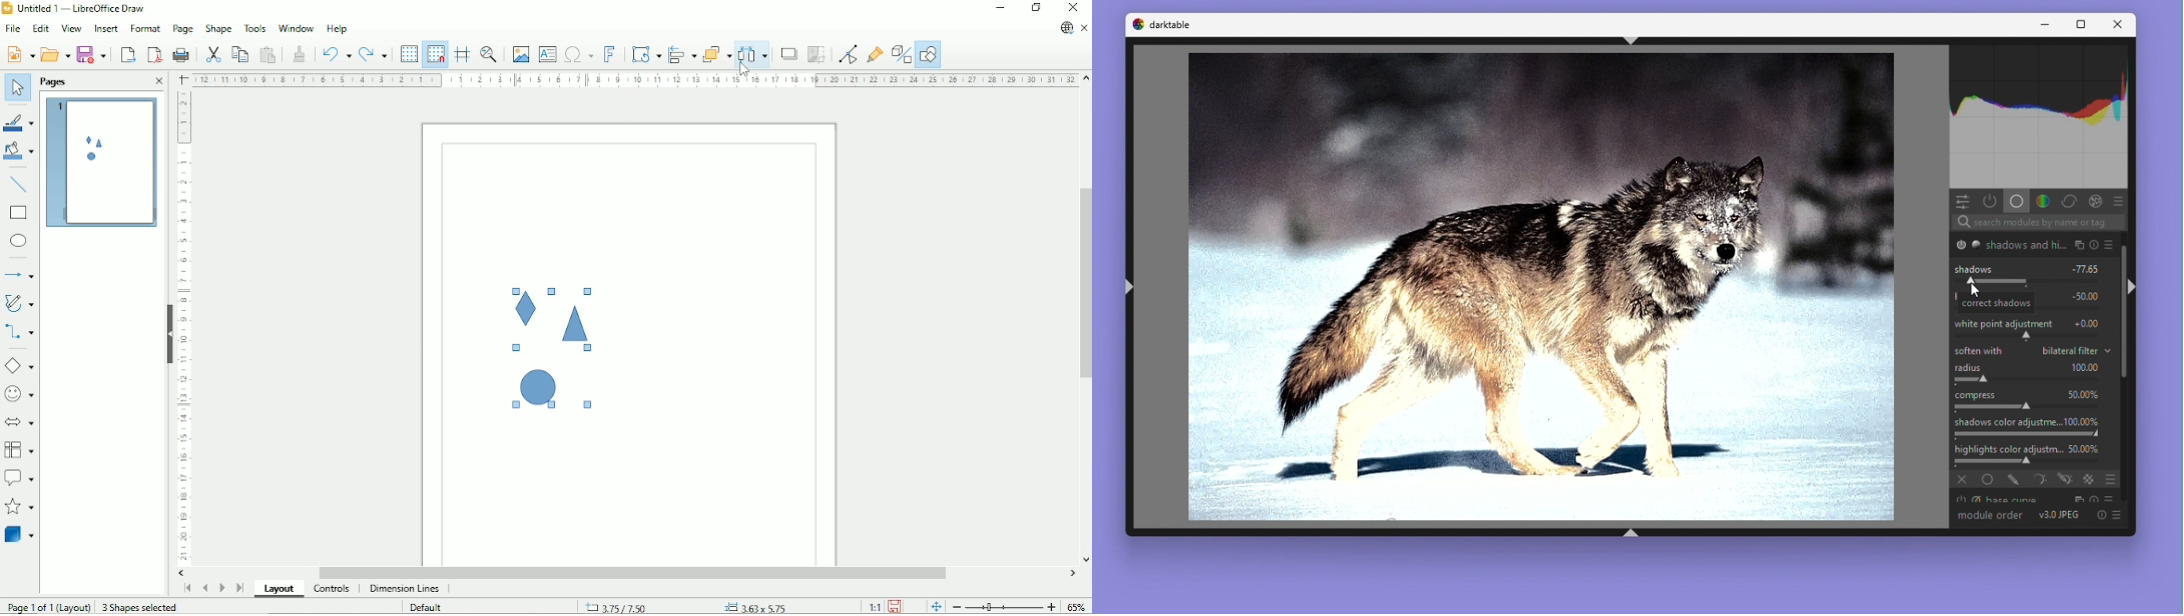 This screenshot has width=2184, height=616. I want to click on File, so click(12, 28).